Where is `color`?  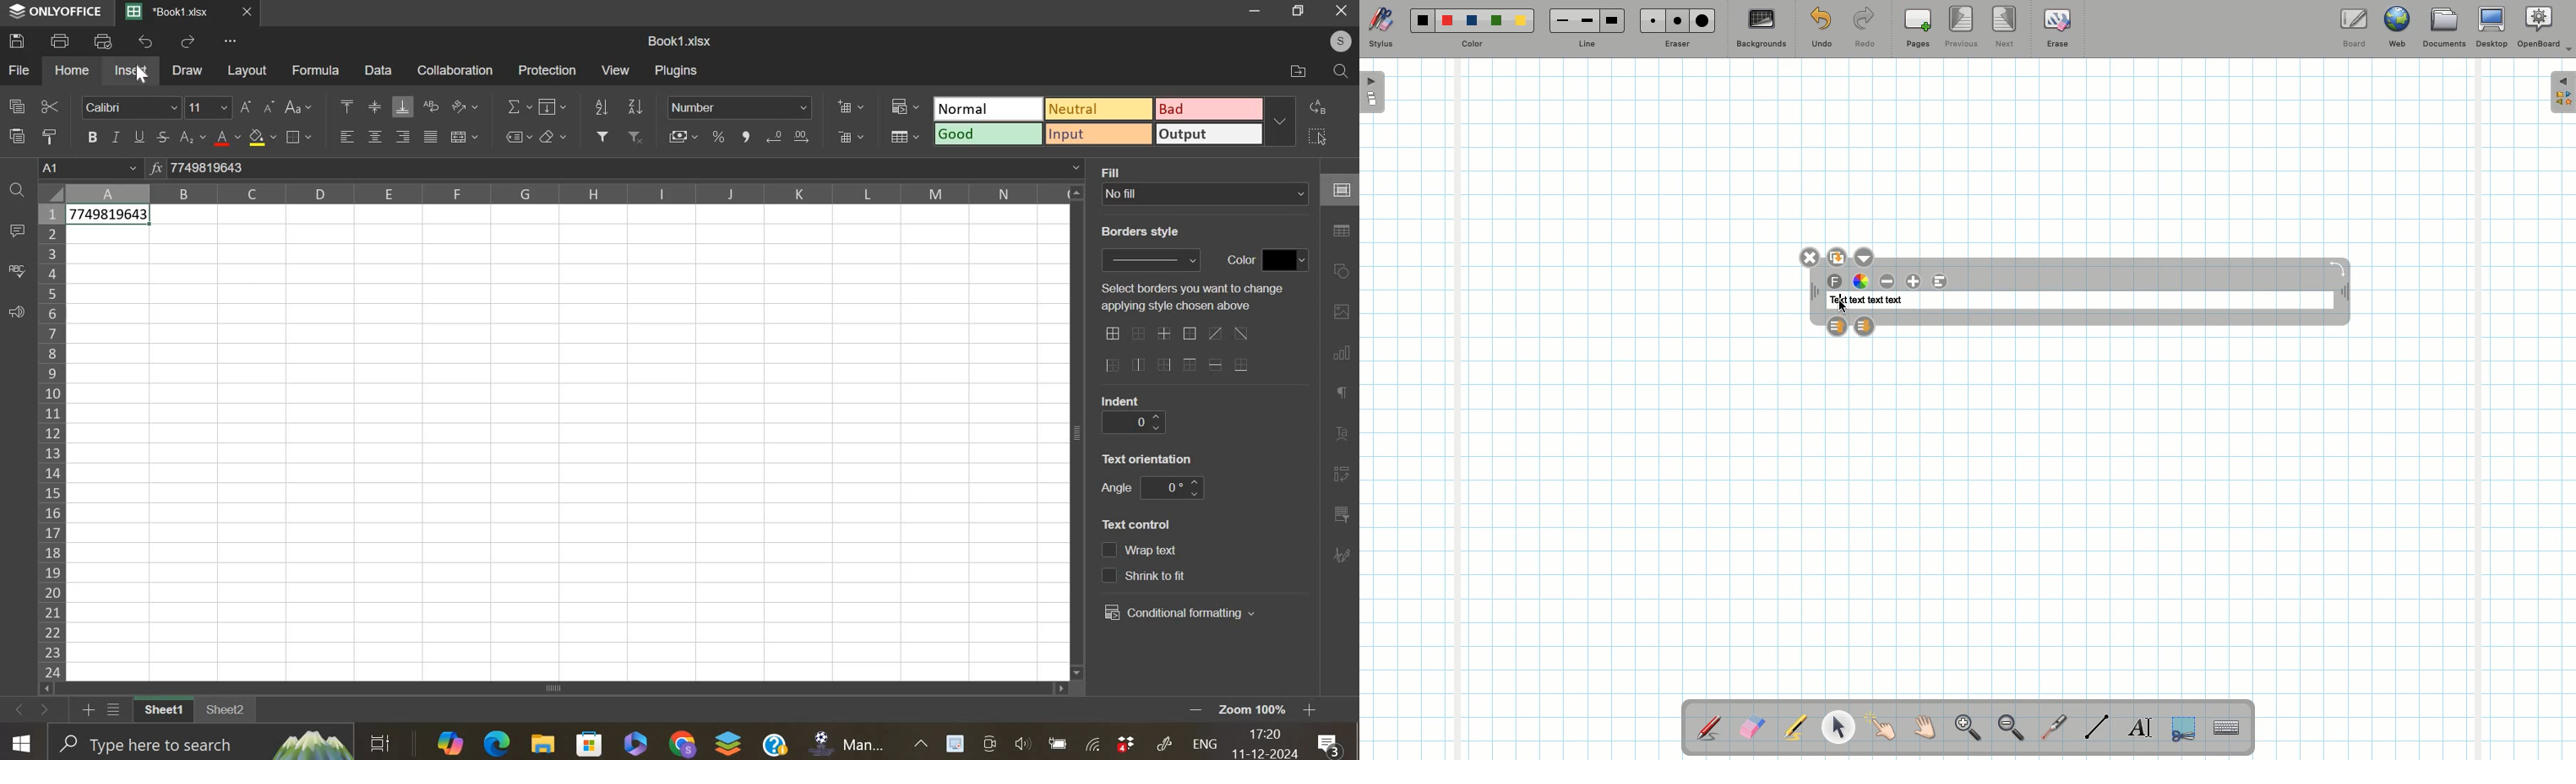
color is located at coordinates (1287, 260).